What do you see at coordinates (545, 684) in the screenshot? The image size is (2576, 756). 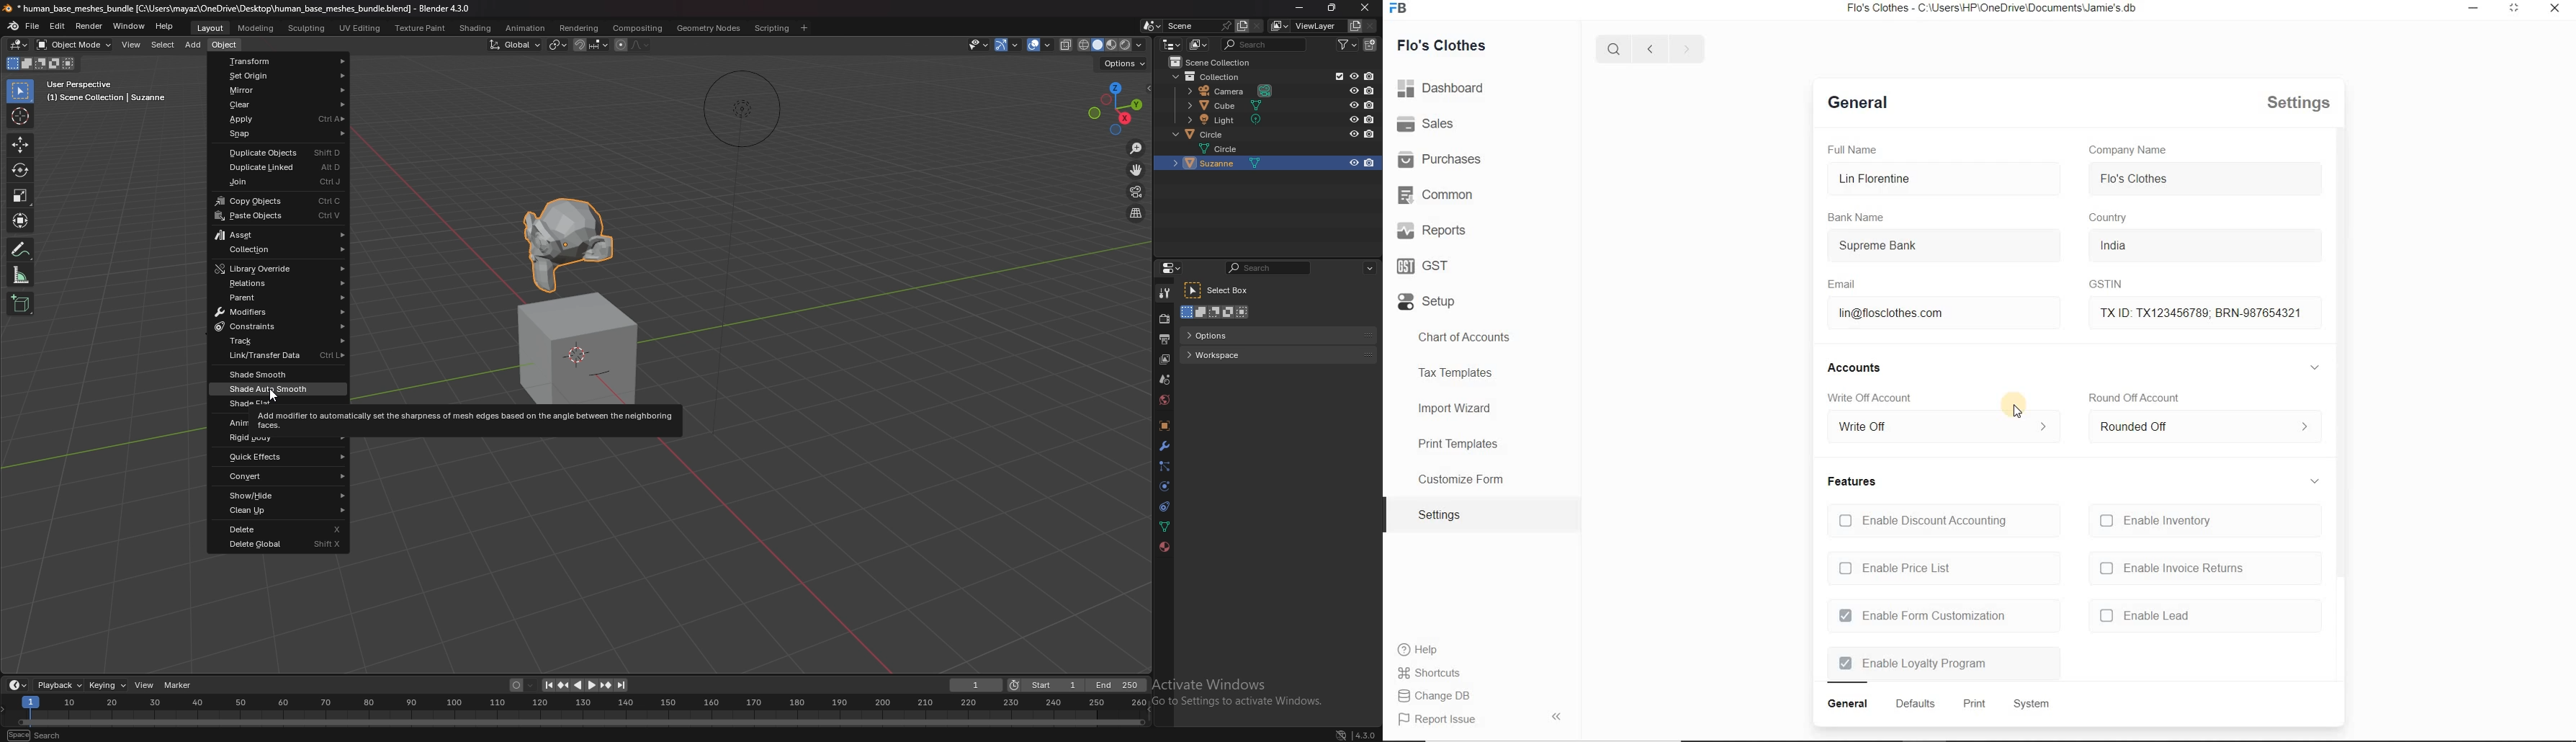 I see `jump to endpoint` at bounding box center [545, 684].